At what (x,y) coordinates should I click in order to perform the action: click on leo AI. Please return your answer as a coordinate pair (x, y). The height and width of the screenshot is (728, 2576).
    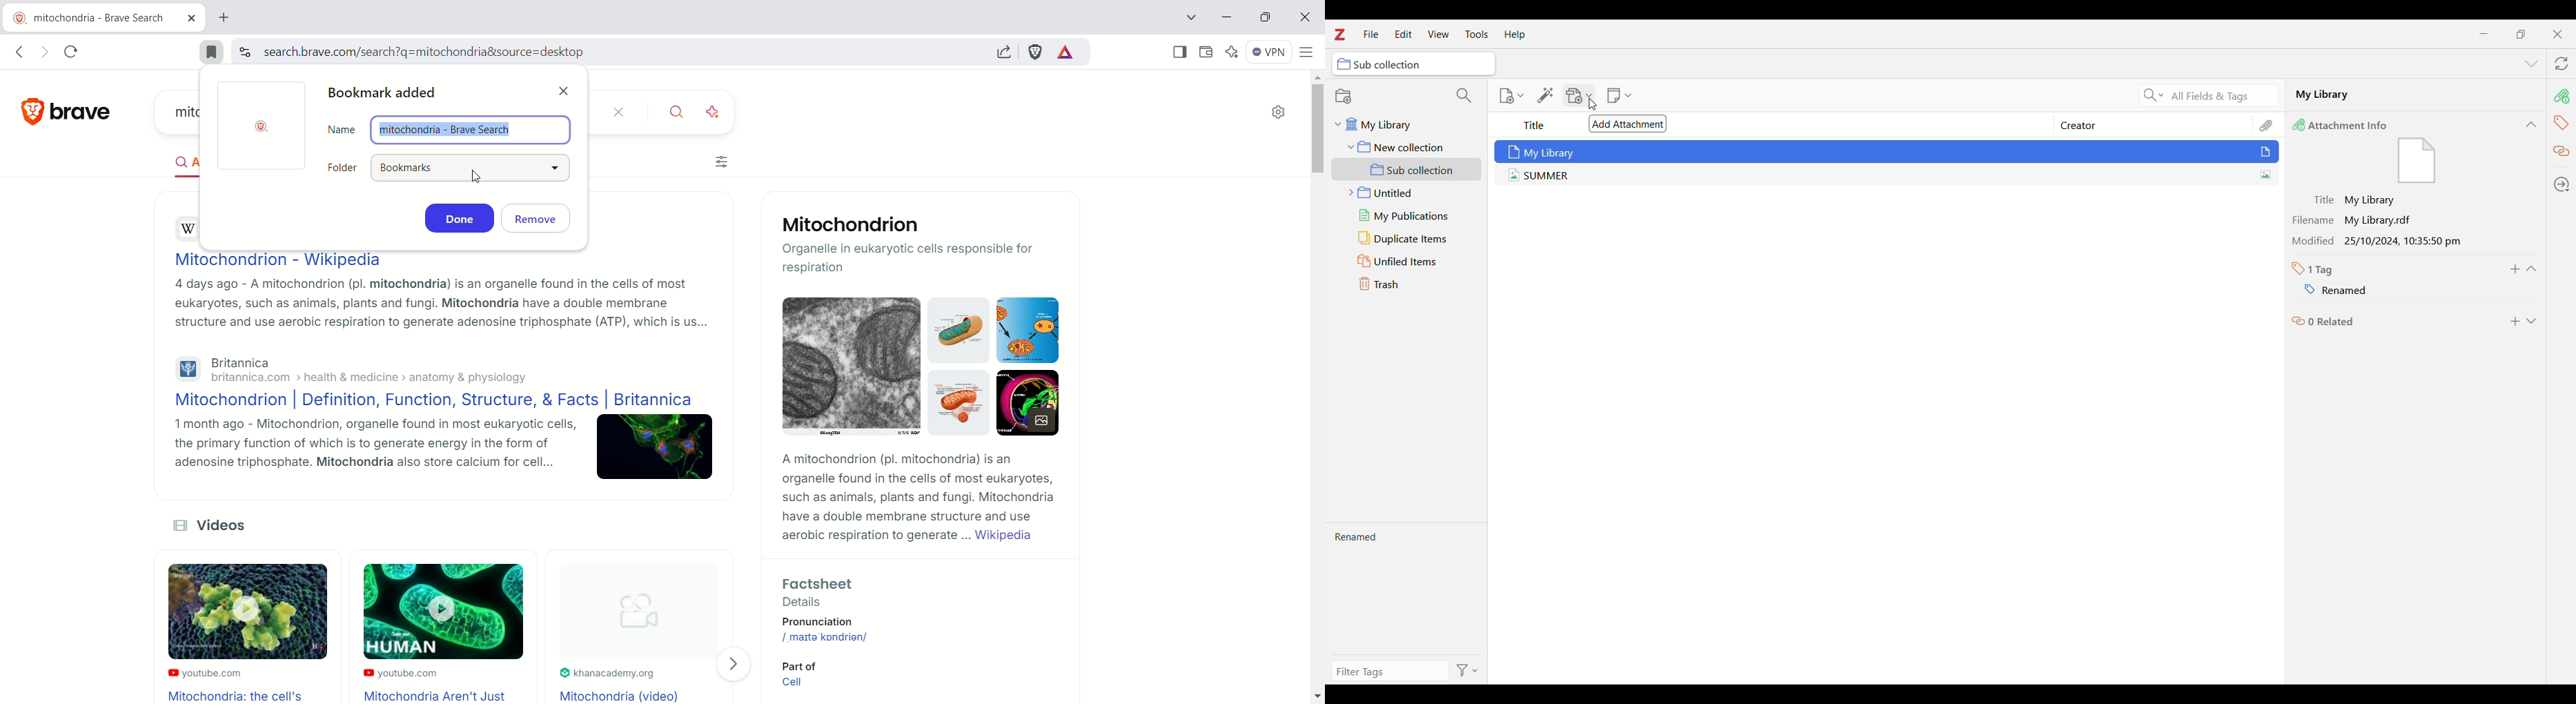
    Looking at the image, I should click on (1236, 52).